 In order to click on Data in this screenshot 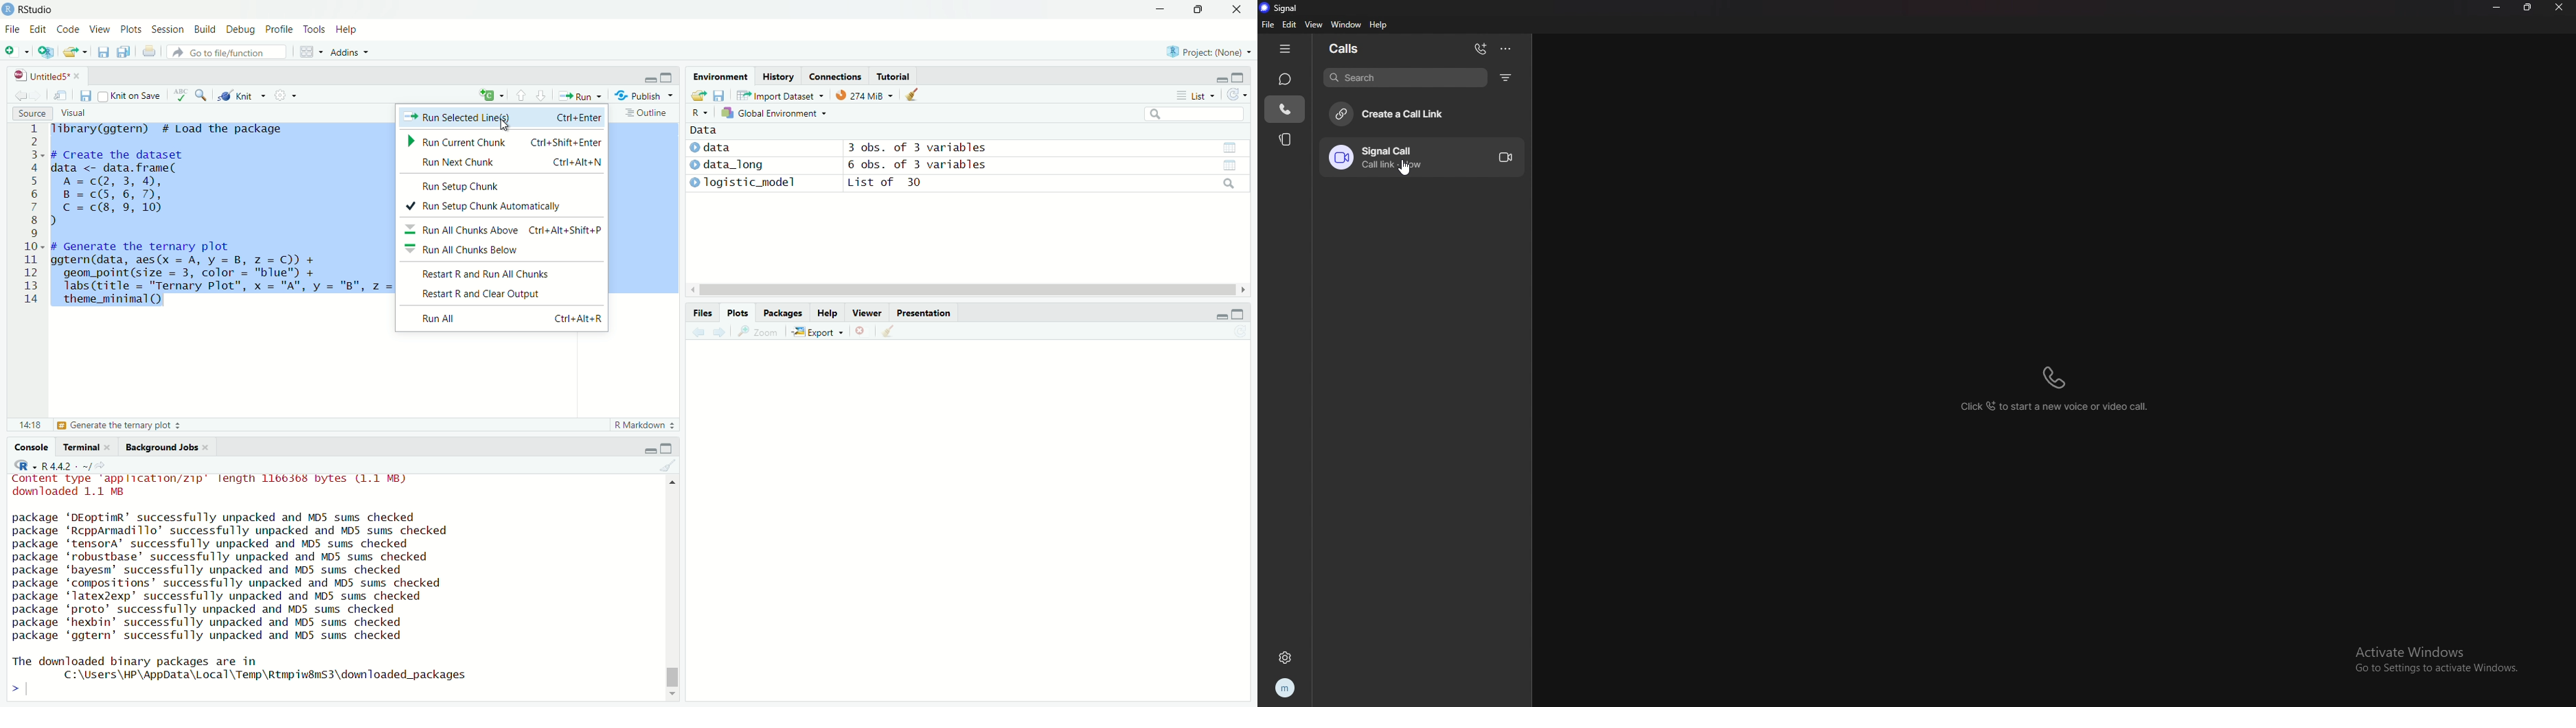, I will do `click(701, 129)`.